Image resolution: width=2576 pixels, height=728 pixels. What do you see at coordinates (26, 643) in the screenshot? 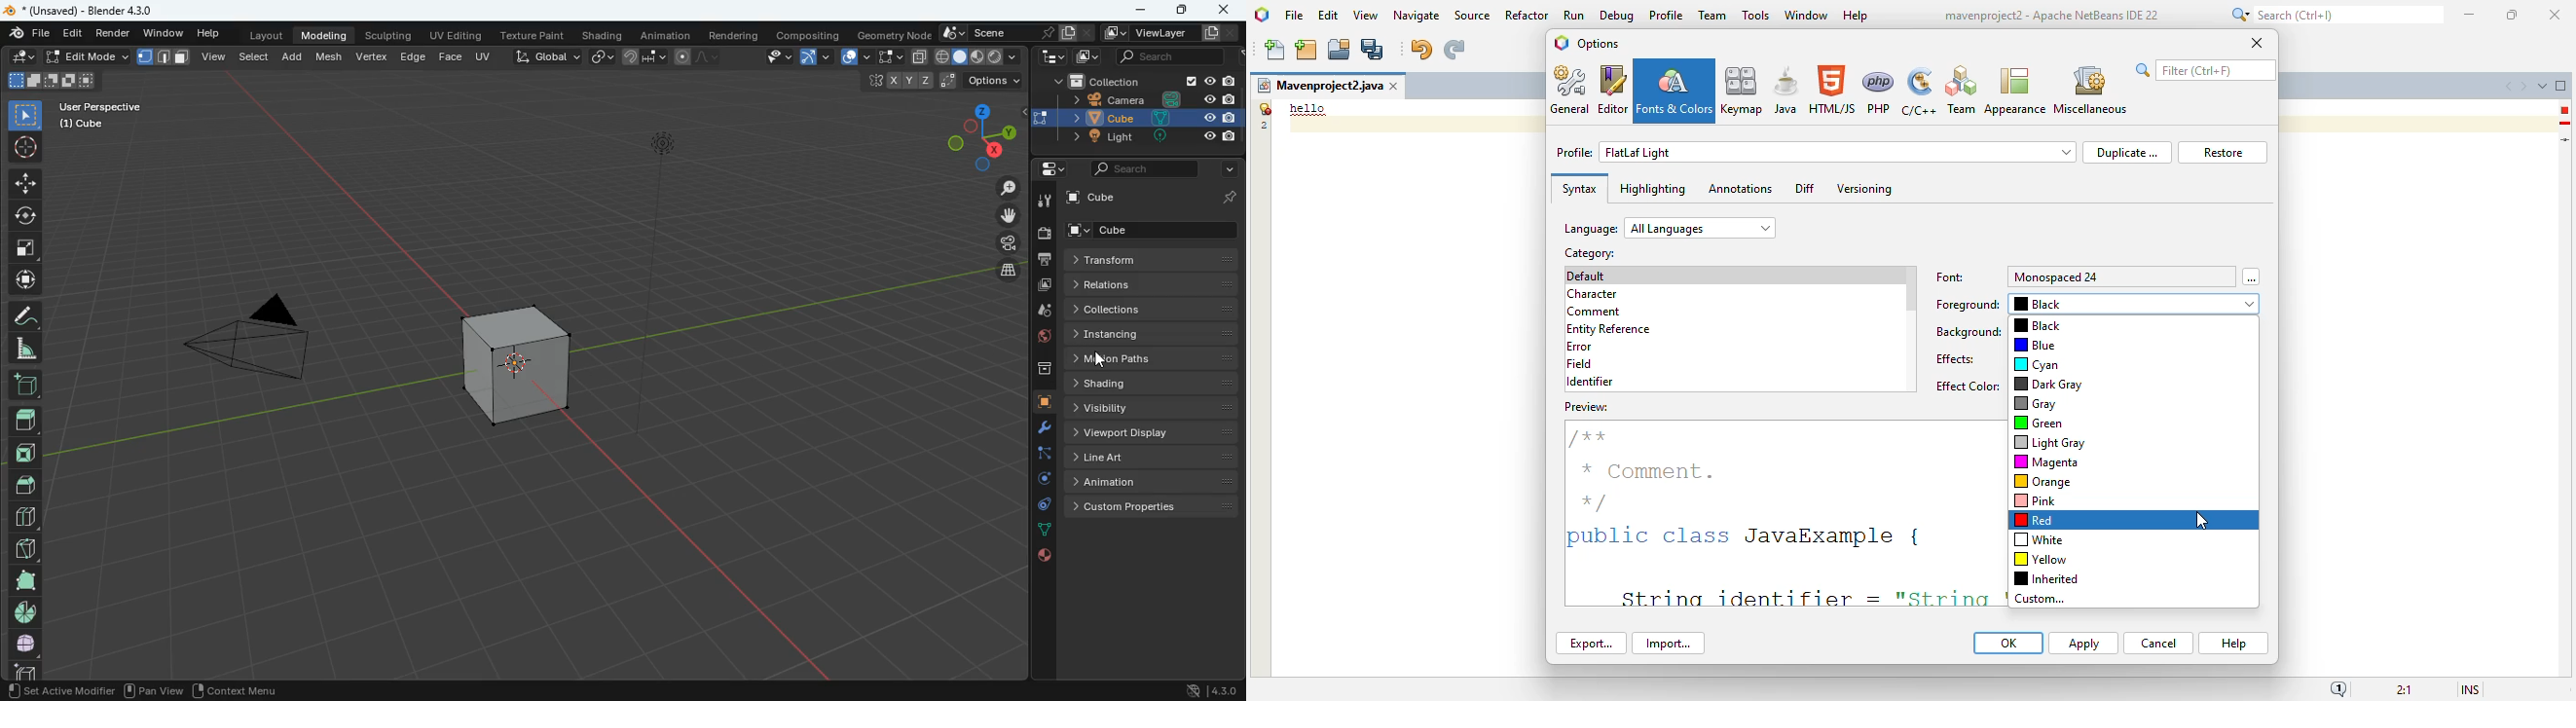
I see `full` at bounding box center [26, 643].